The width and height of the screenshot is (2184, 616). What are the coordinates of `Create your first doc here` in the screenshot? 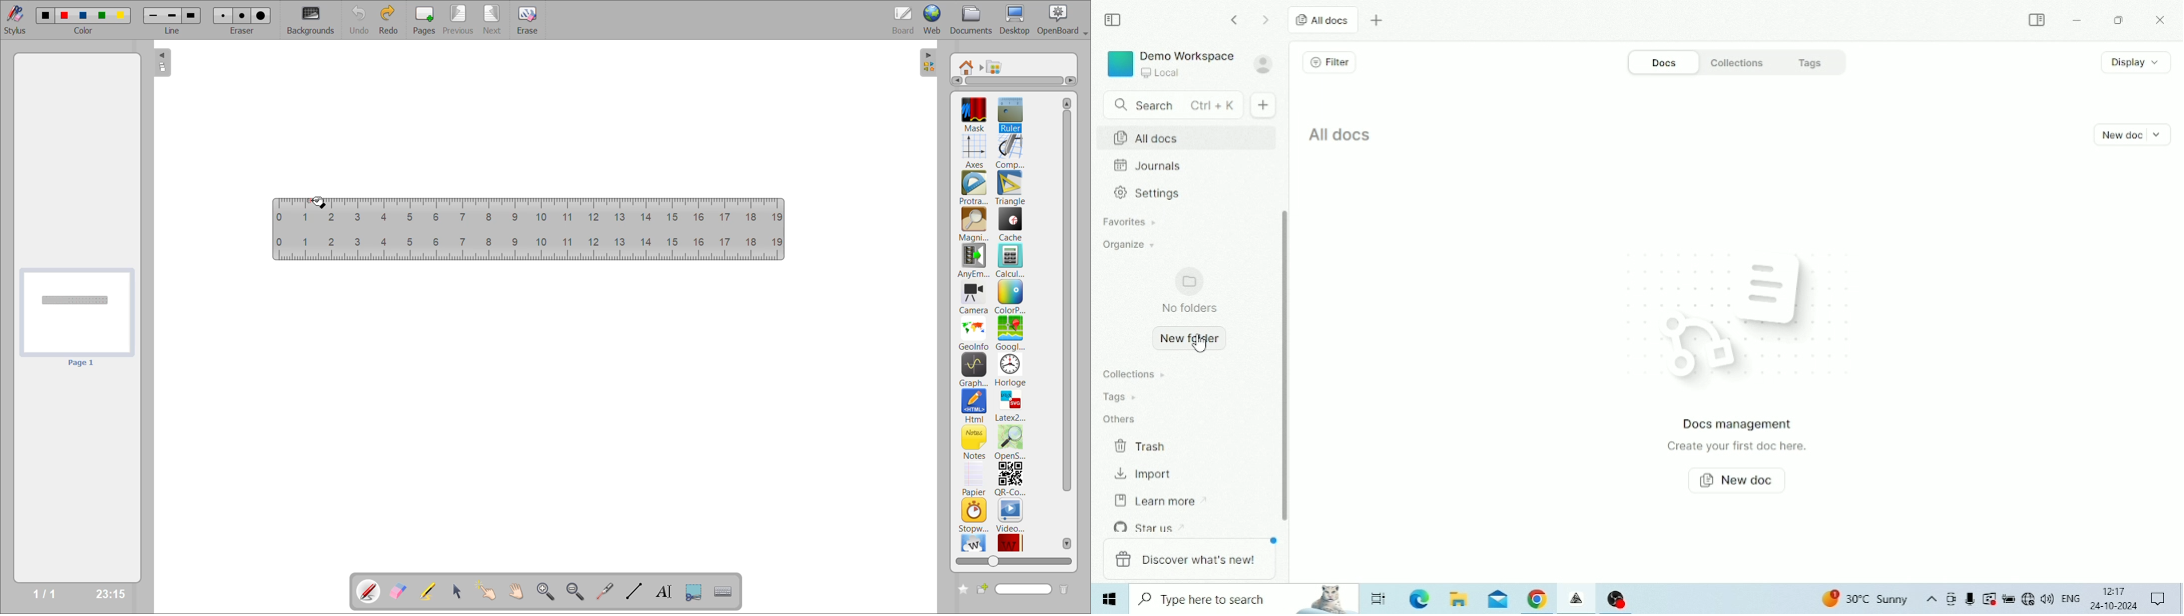 It's located at (1739, 448).